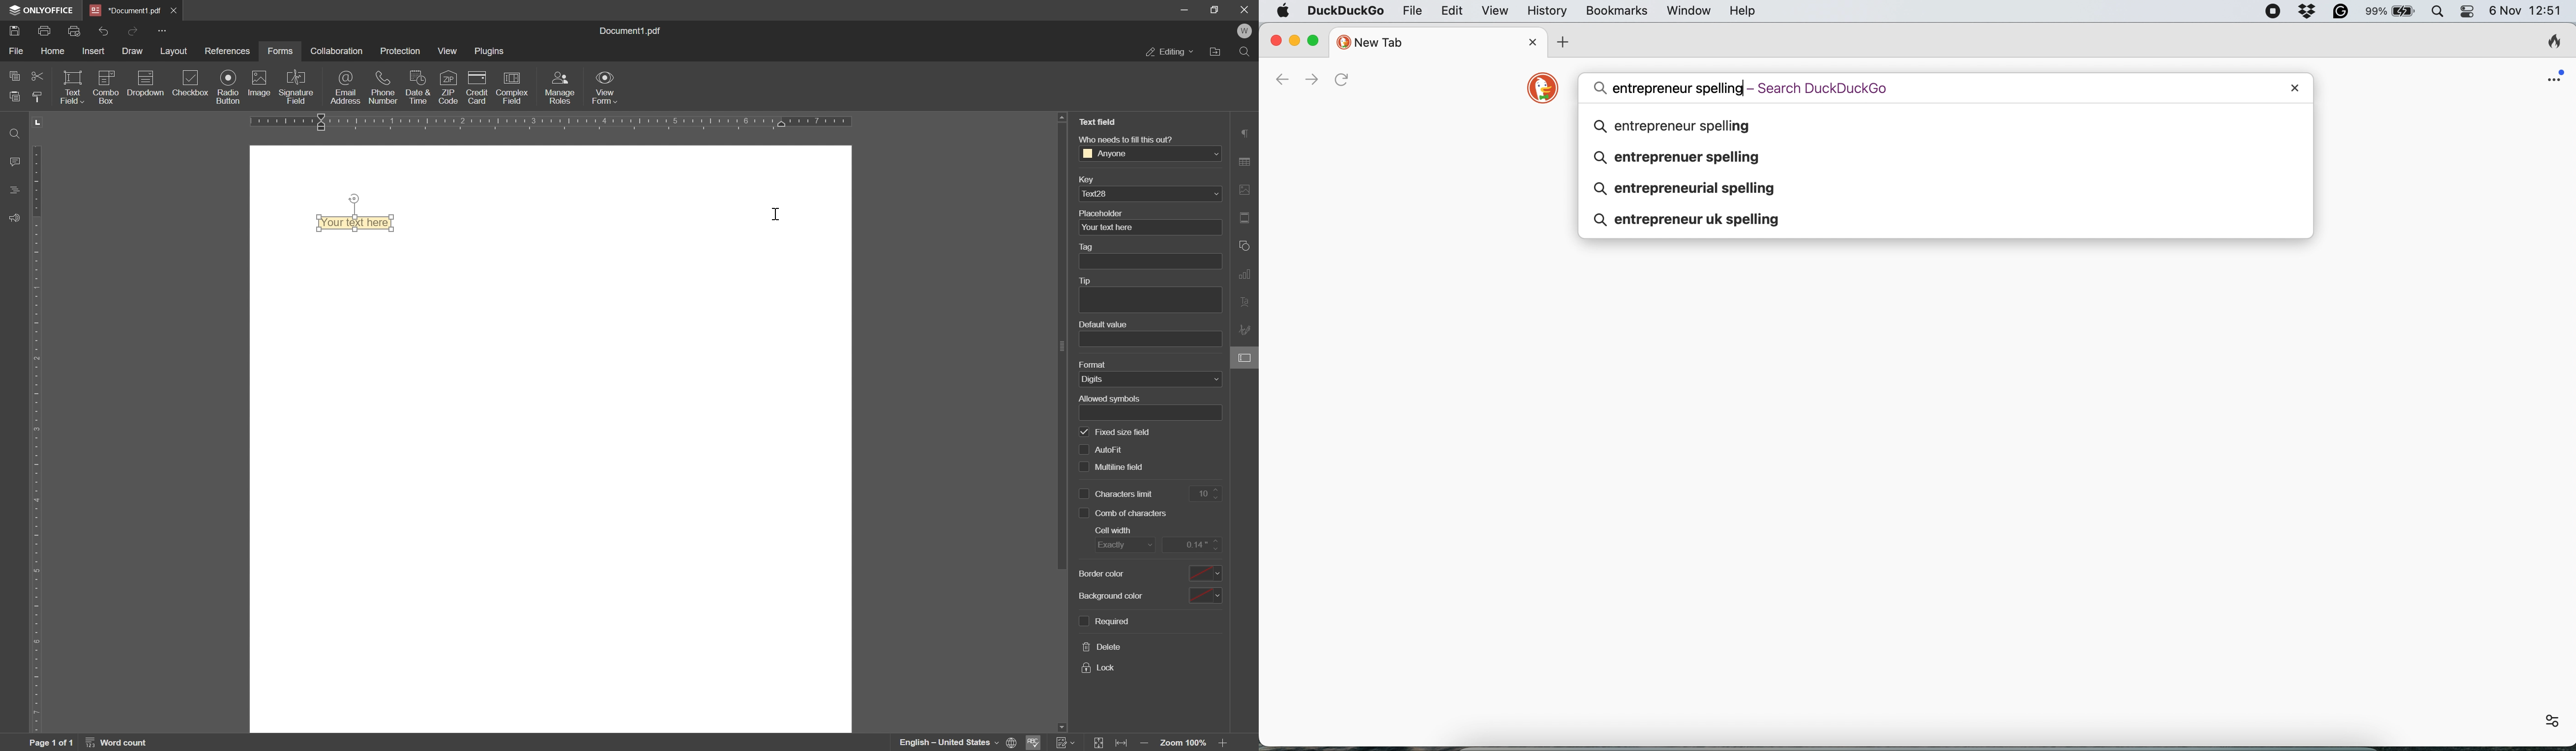  What do you see at coordinates (1098, 648) in the screenshot?
I see `delete` at bounding box center [1098, 648].